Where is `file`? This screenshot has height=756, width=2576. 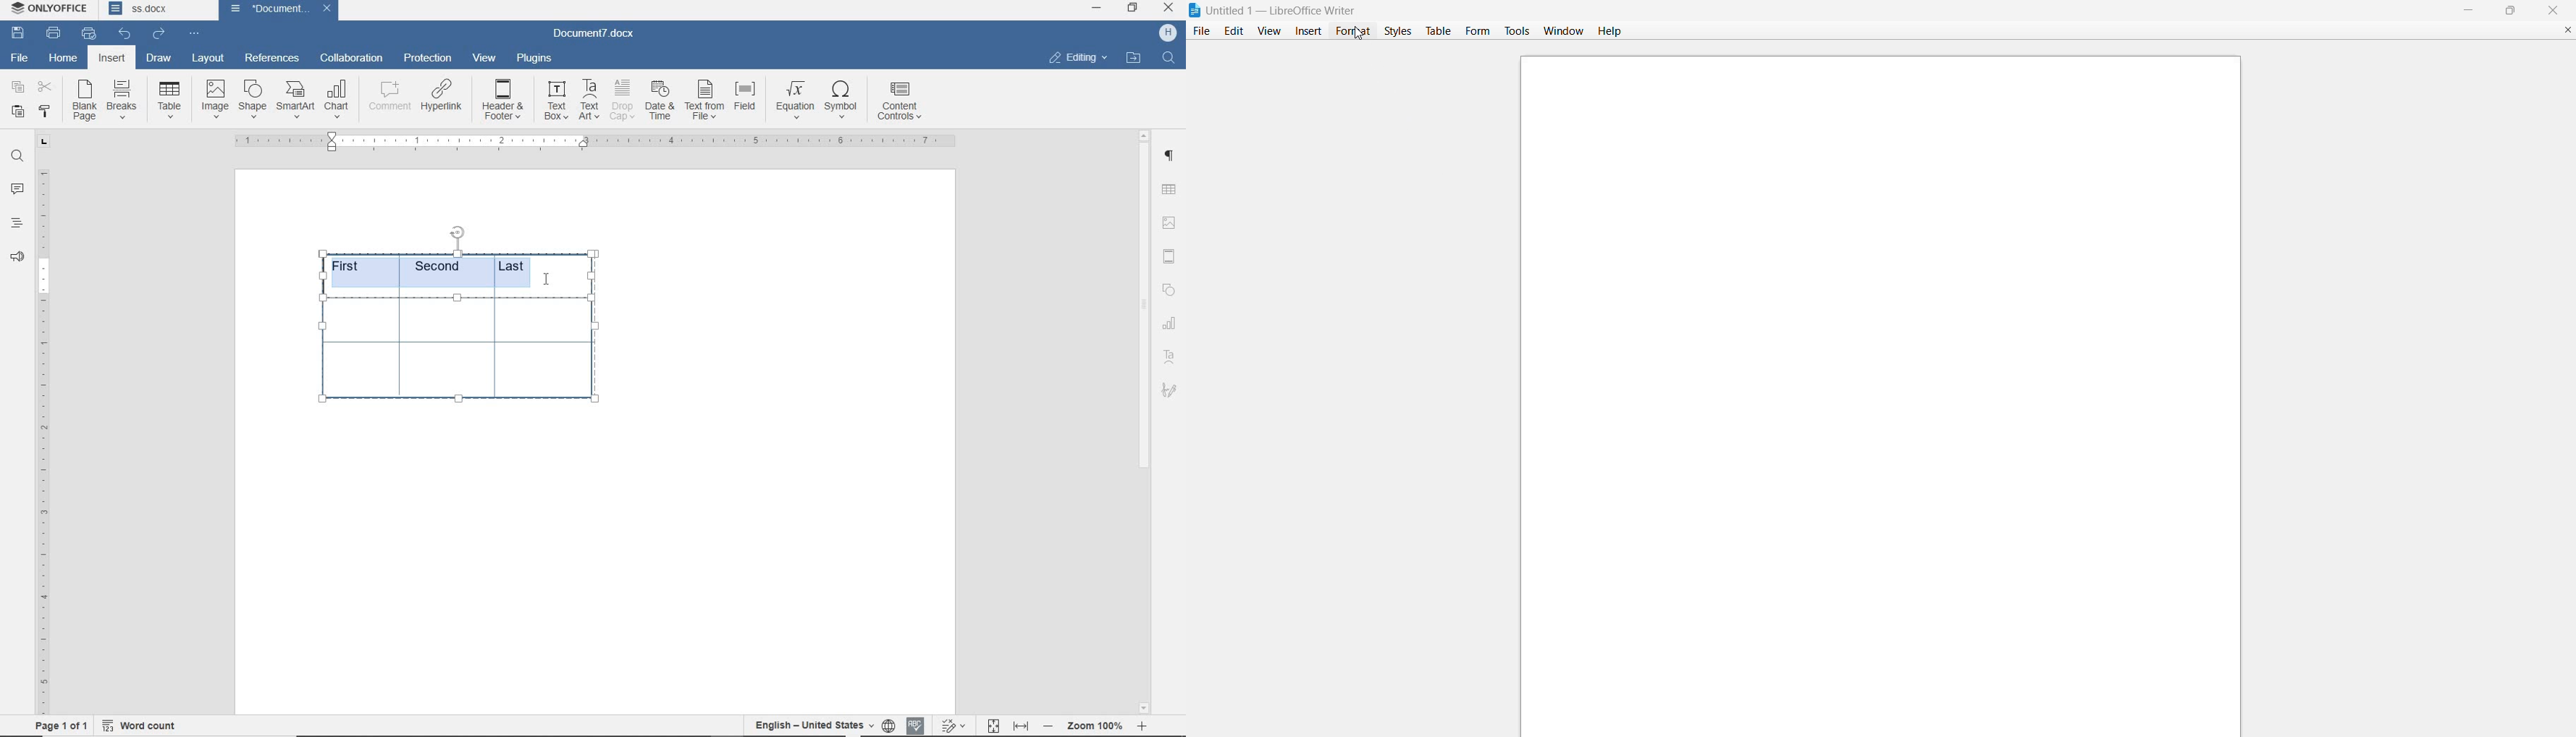
file is located at coordinates (18, 57).